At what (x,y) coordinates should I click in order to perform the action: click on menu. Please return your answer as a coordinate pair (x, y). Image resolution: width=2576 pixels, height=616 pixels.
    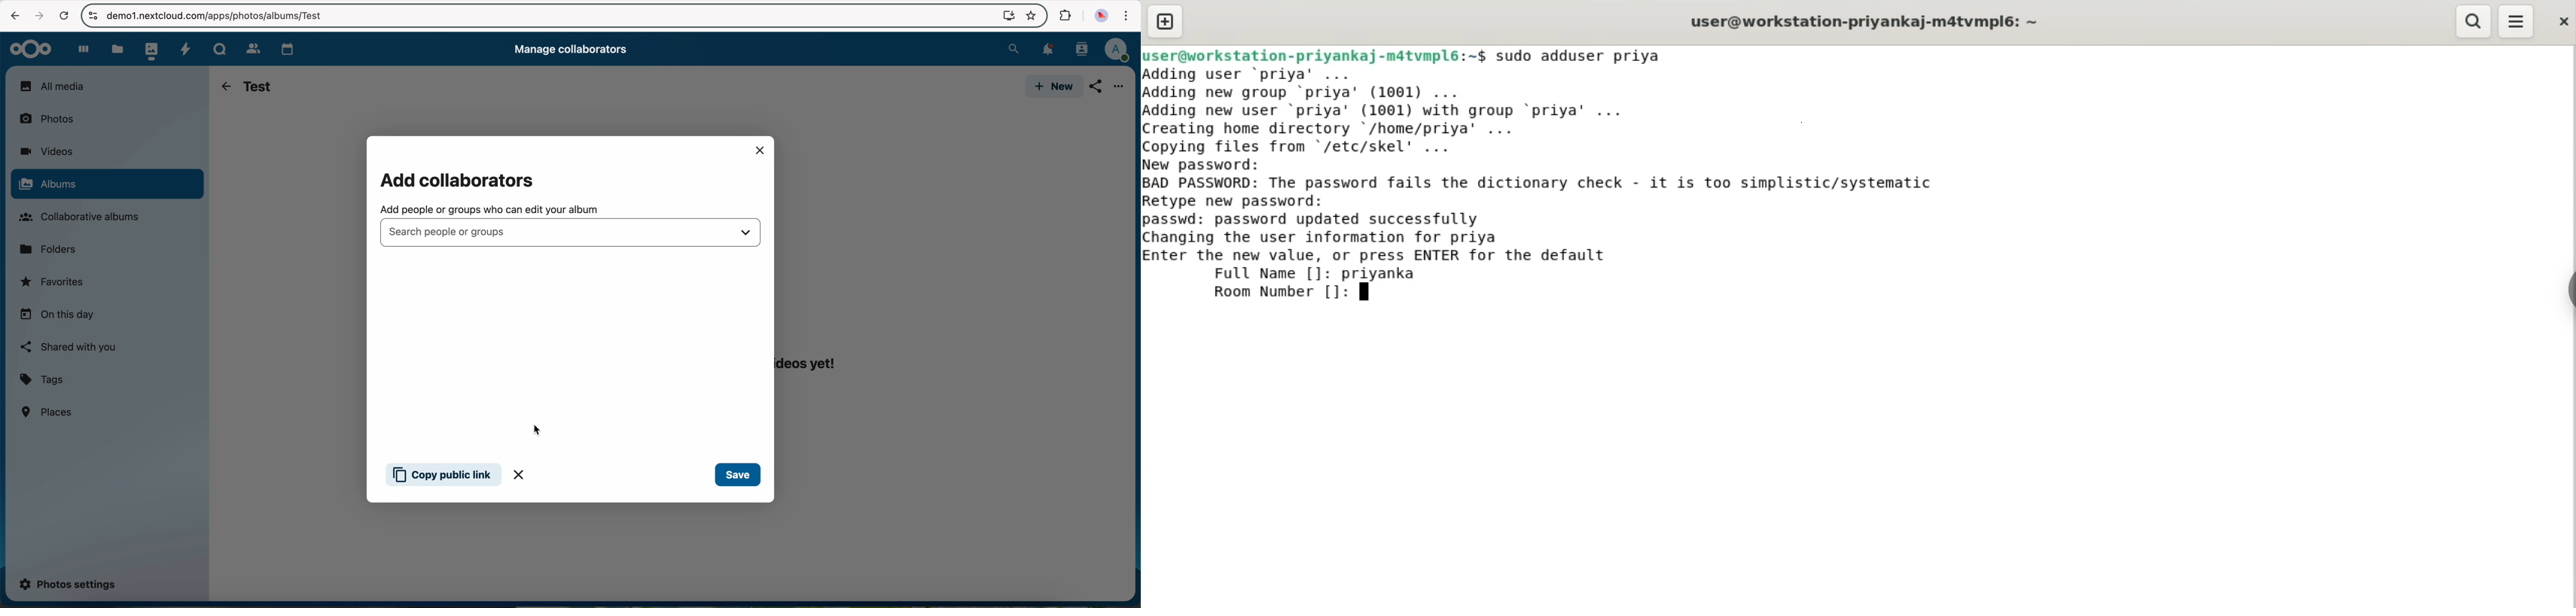
    Looking at the image, I should click on (2517, 22).